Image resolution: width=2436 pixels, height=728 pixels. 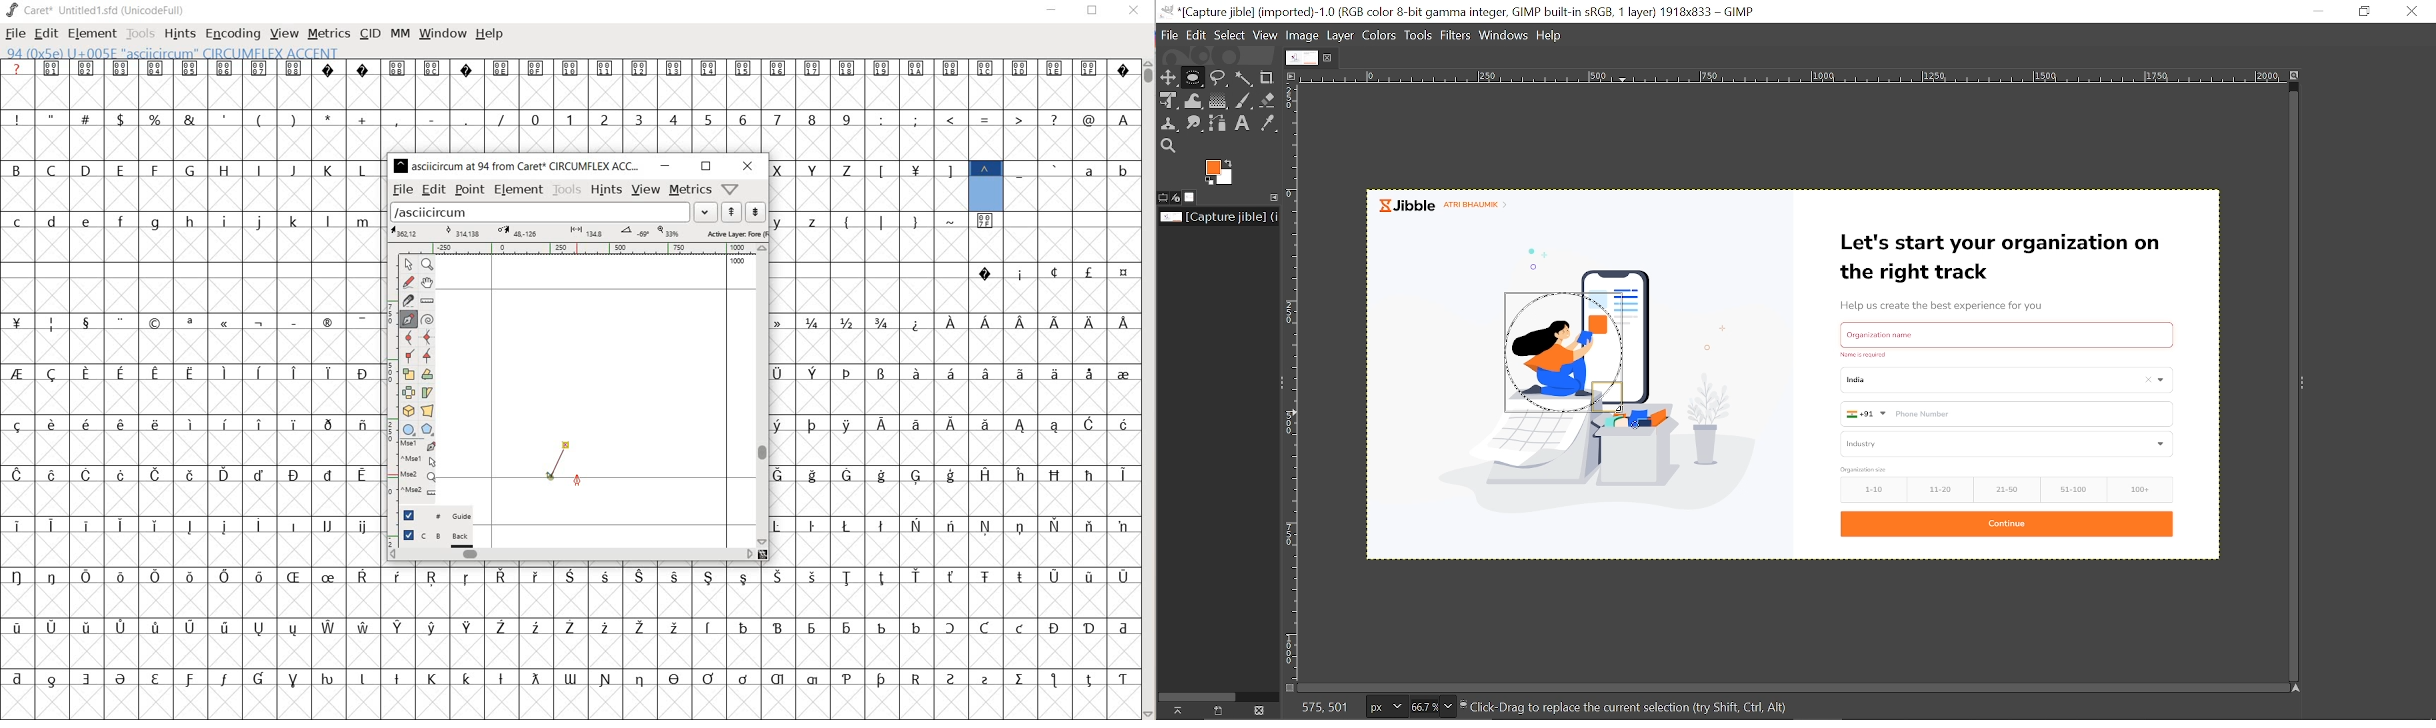 What do you see at coordinates (430, 265) in the screenshot?
I see `MAGNIFY` at bounding box center [430, 265].